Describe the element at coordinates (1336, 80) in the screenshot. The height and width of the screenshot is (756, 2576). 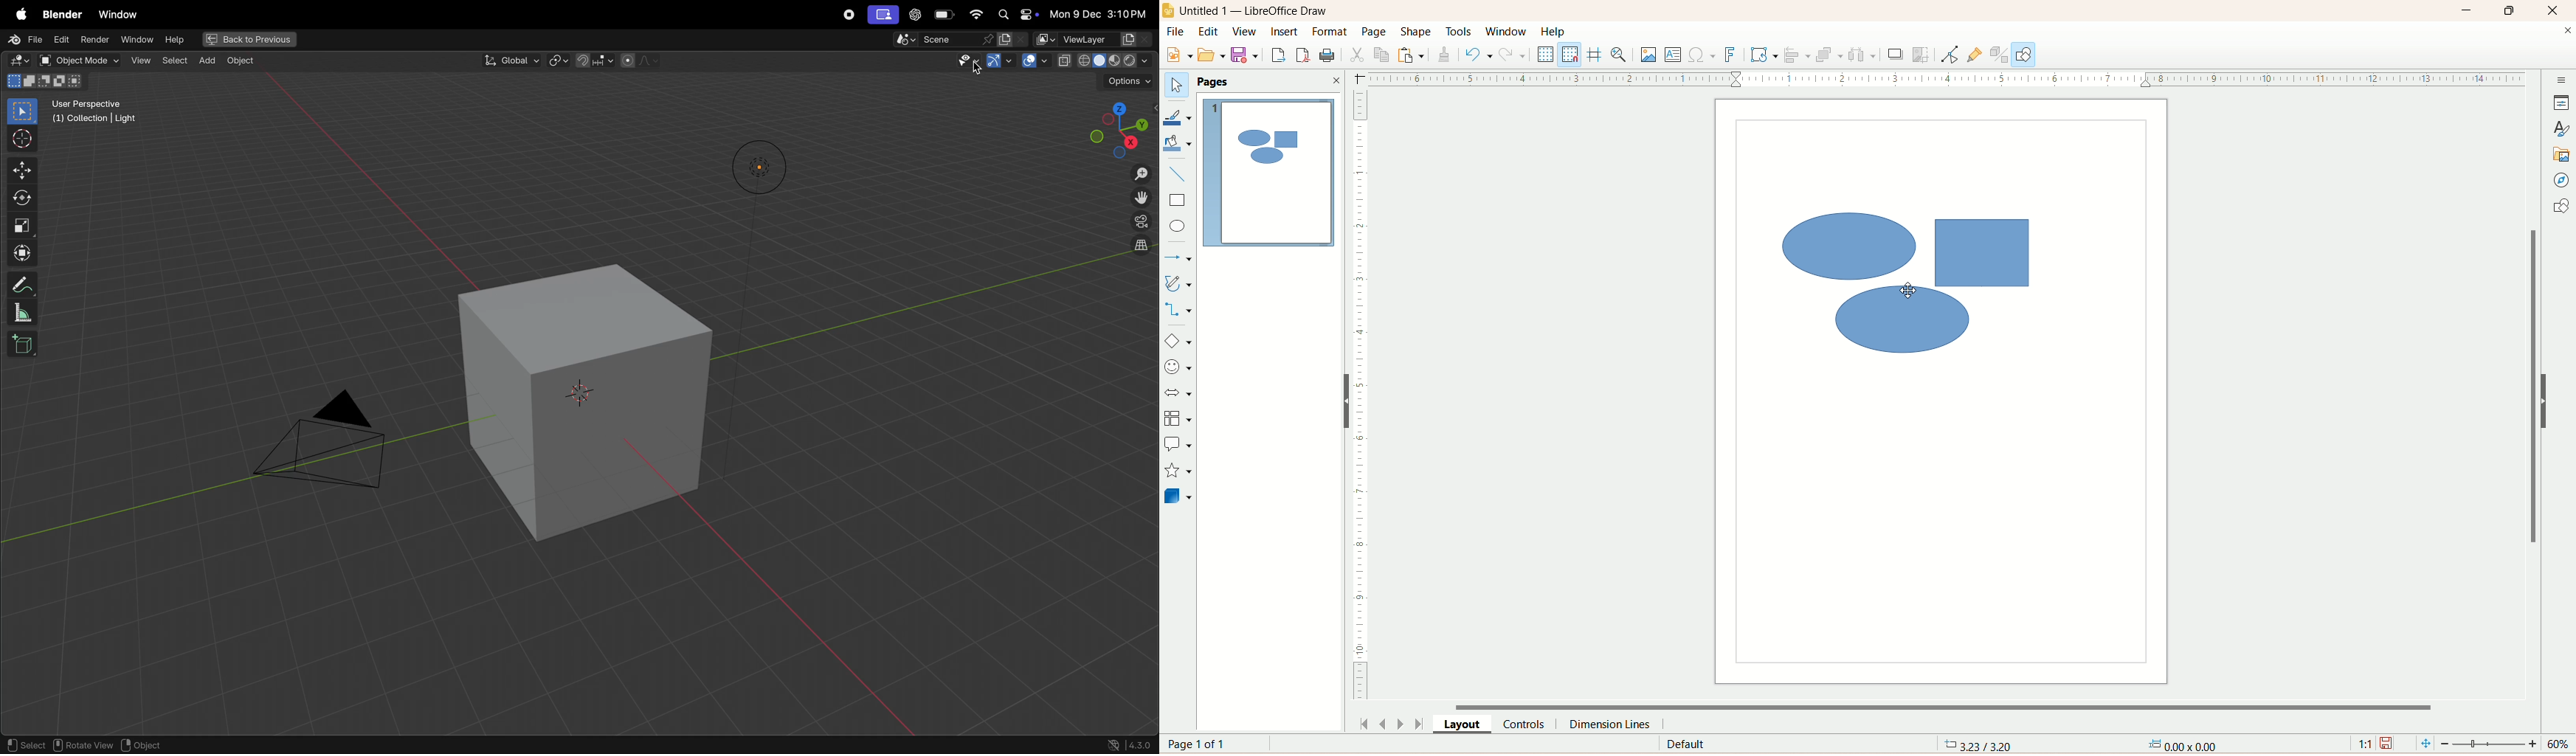
I see `close` at that location.